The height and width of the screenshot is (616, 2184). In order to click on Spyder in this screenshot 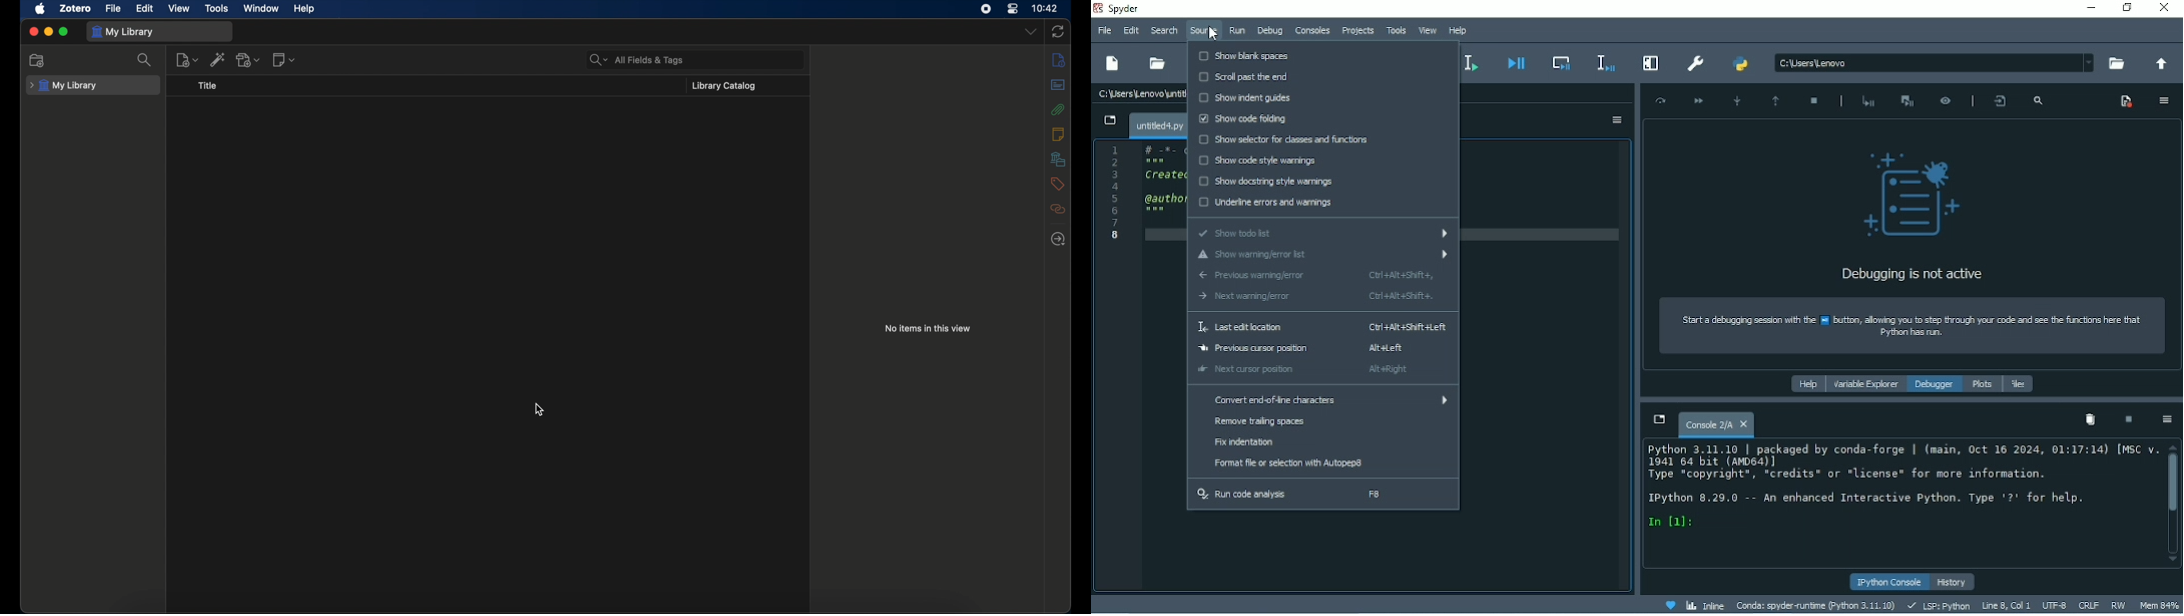, I will do `click(1120, 9)`.